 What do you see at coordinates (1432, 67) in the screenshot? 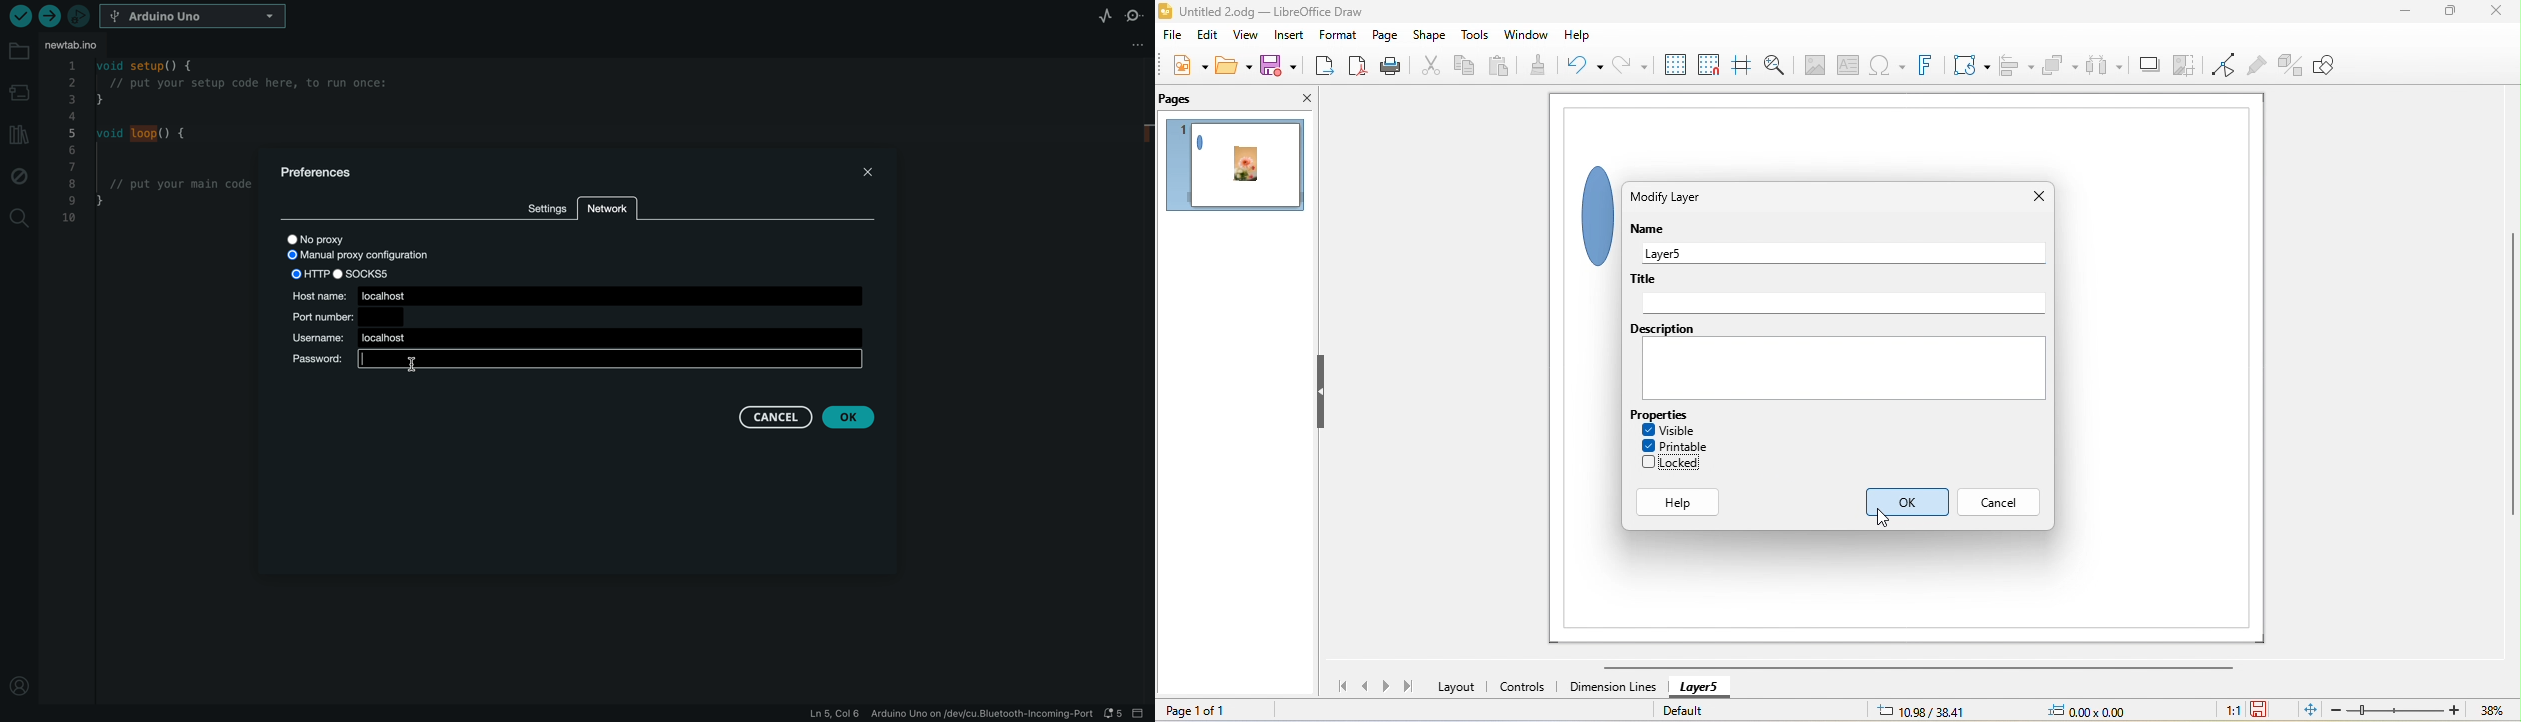
I see `cut` at bounding box center [1432, 67].